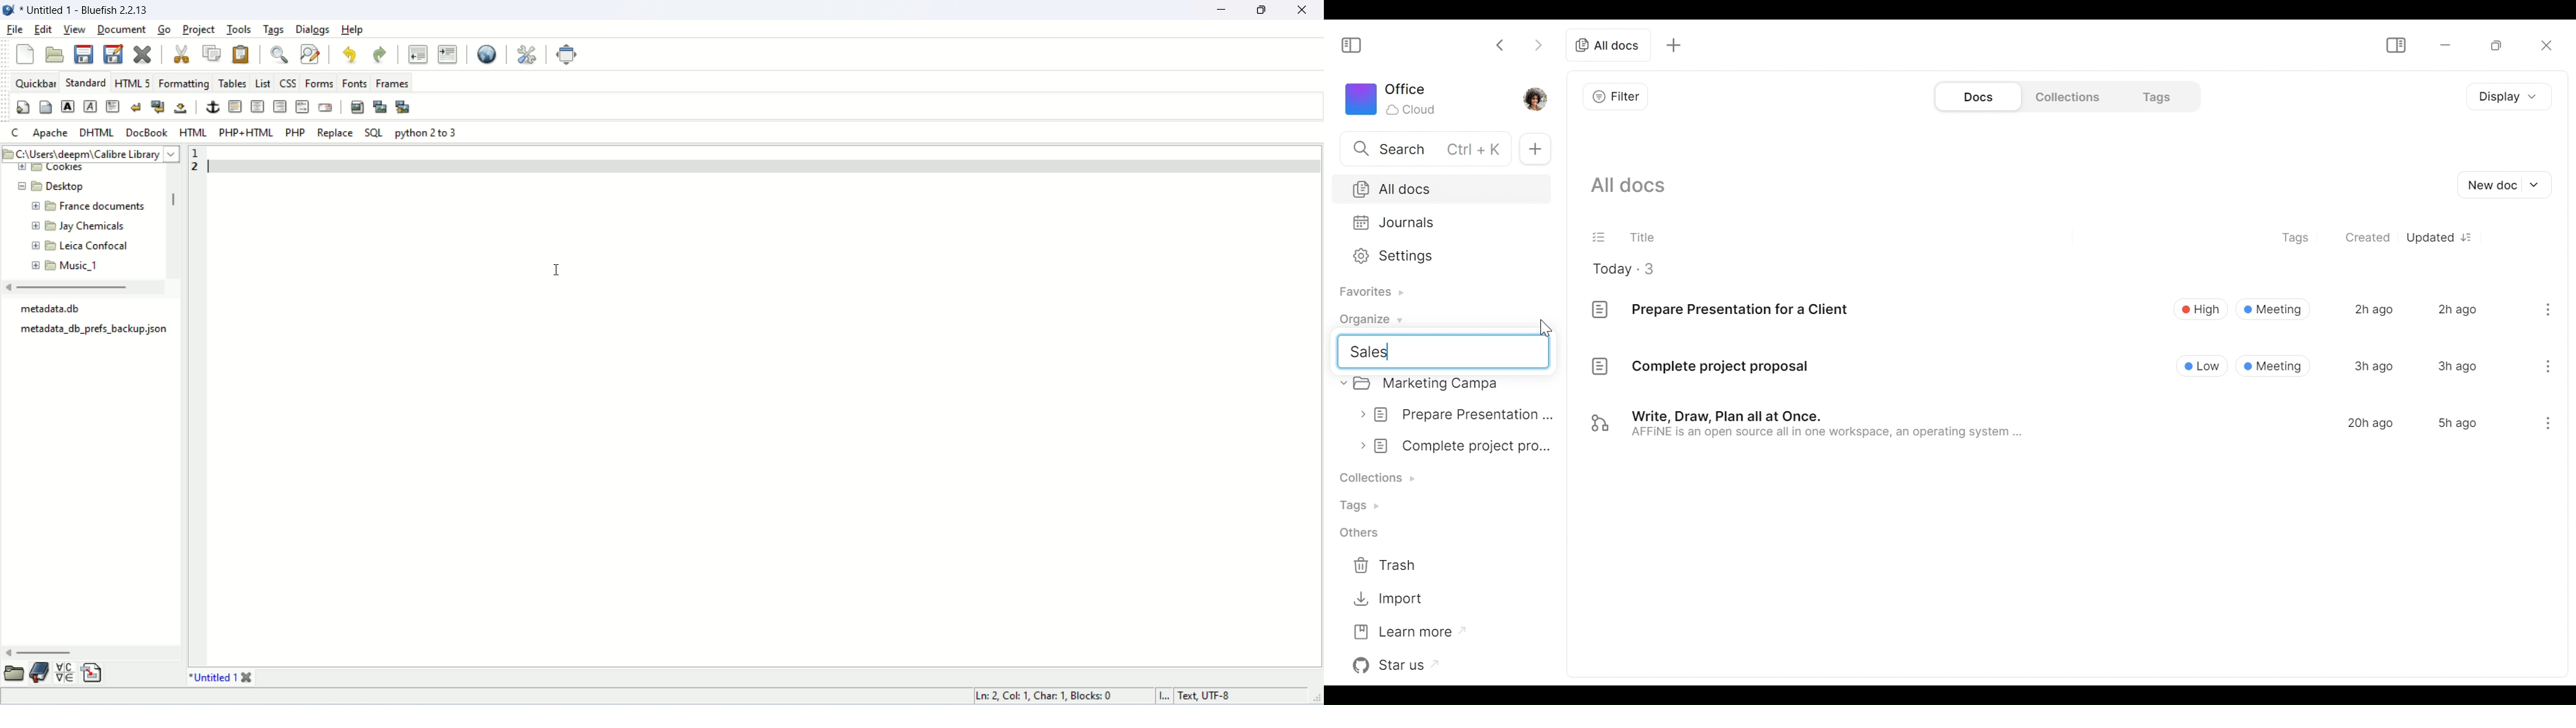  What do you see at coordinates (1438, 222) in the screenshot?
I see `Journals` at bounding box center [1438, 222].